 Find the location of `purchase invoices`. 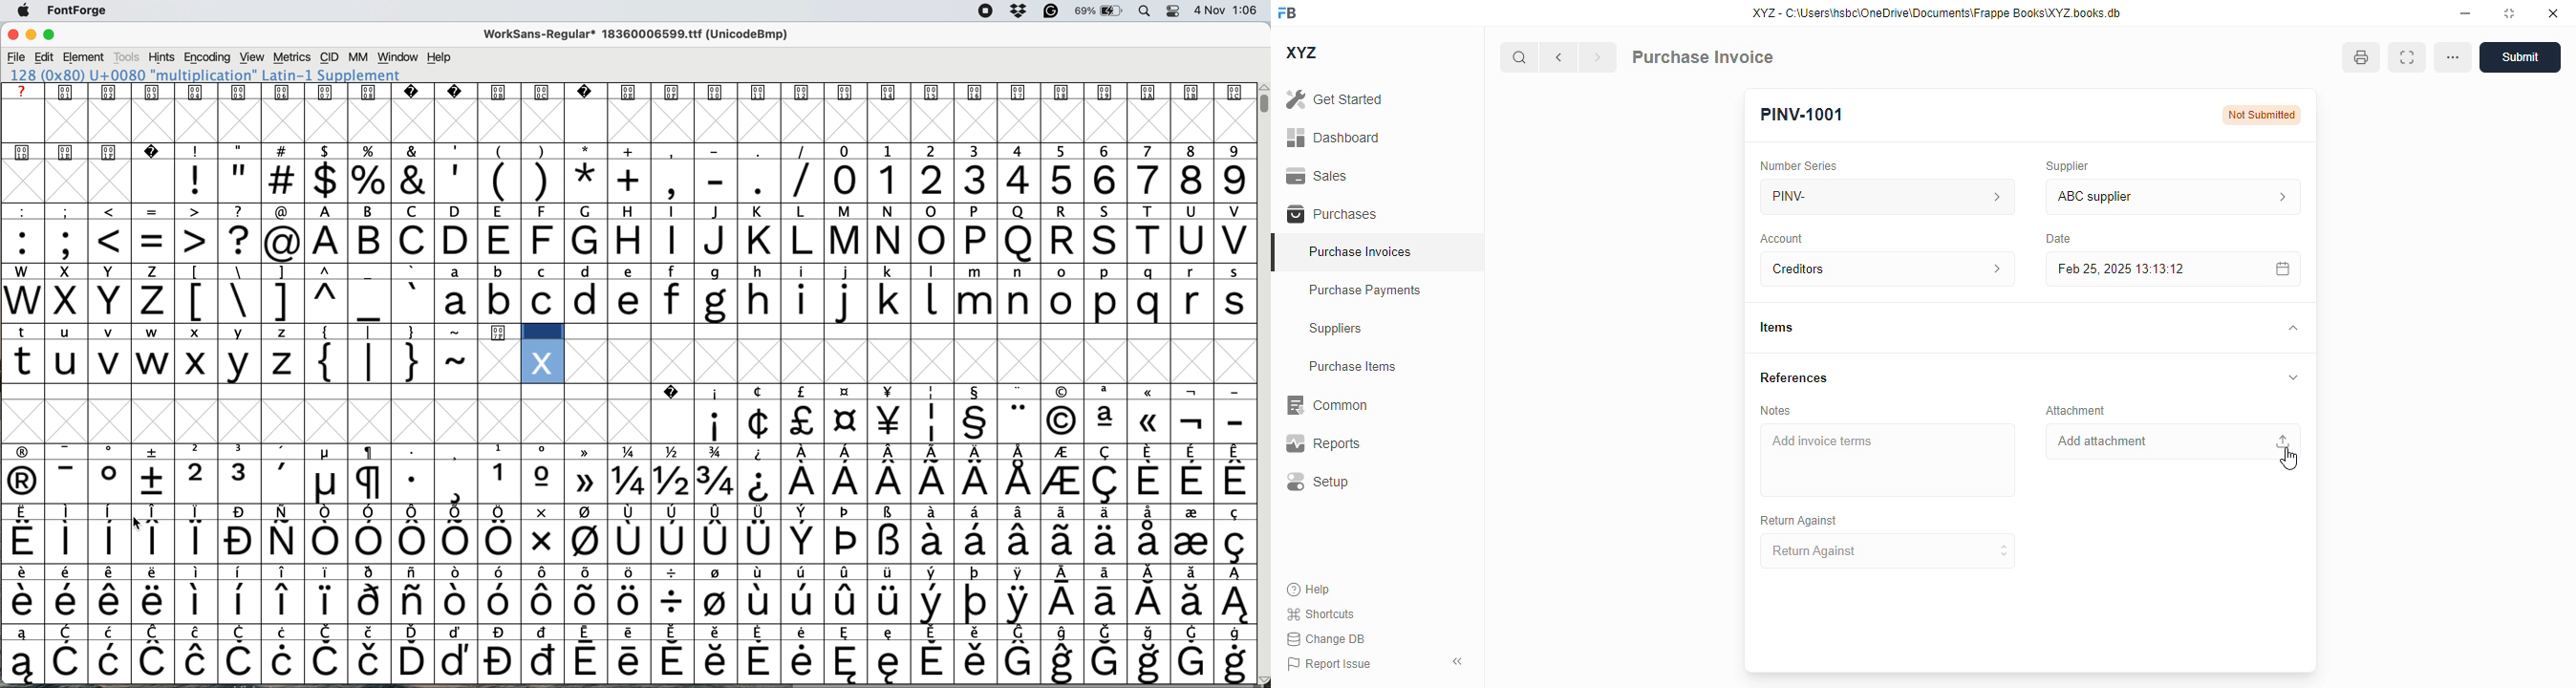

purchase invoices is located at coordinates (1363, 251).